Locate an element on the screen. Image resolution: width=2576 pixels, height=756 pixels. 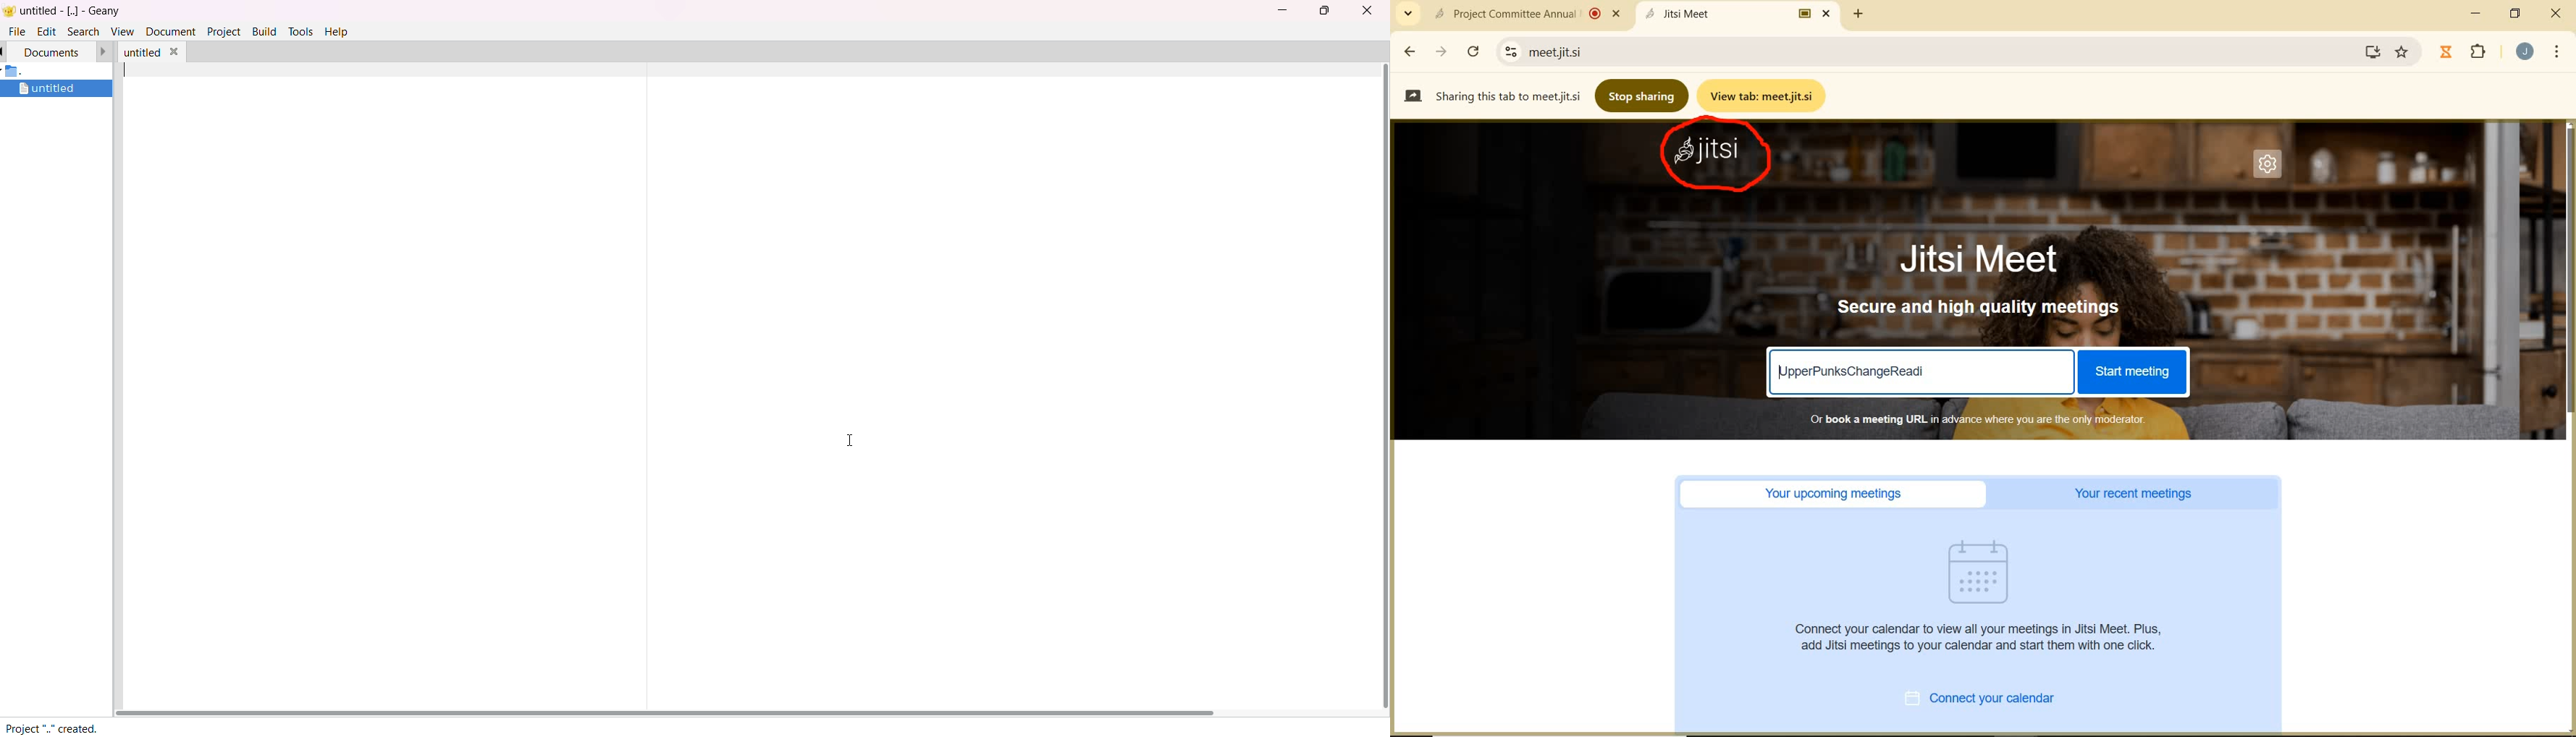
YOUR RECENT MEETINGS is located at coordinates (2138, 494).